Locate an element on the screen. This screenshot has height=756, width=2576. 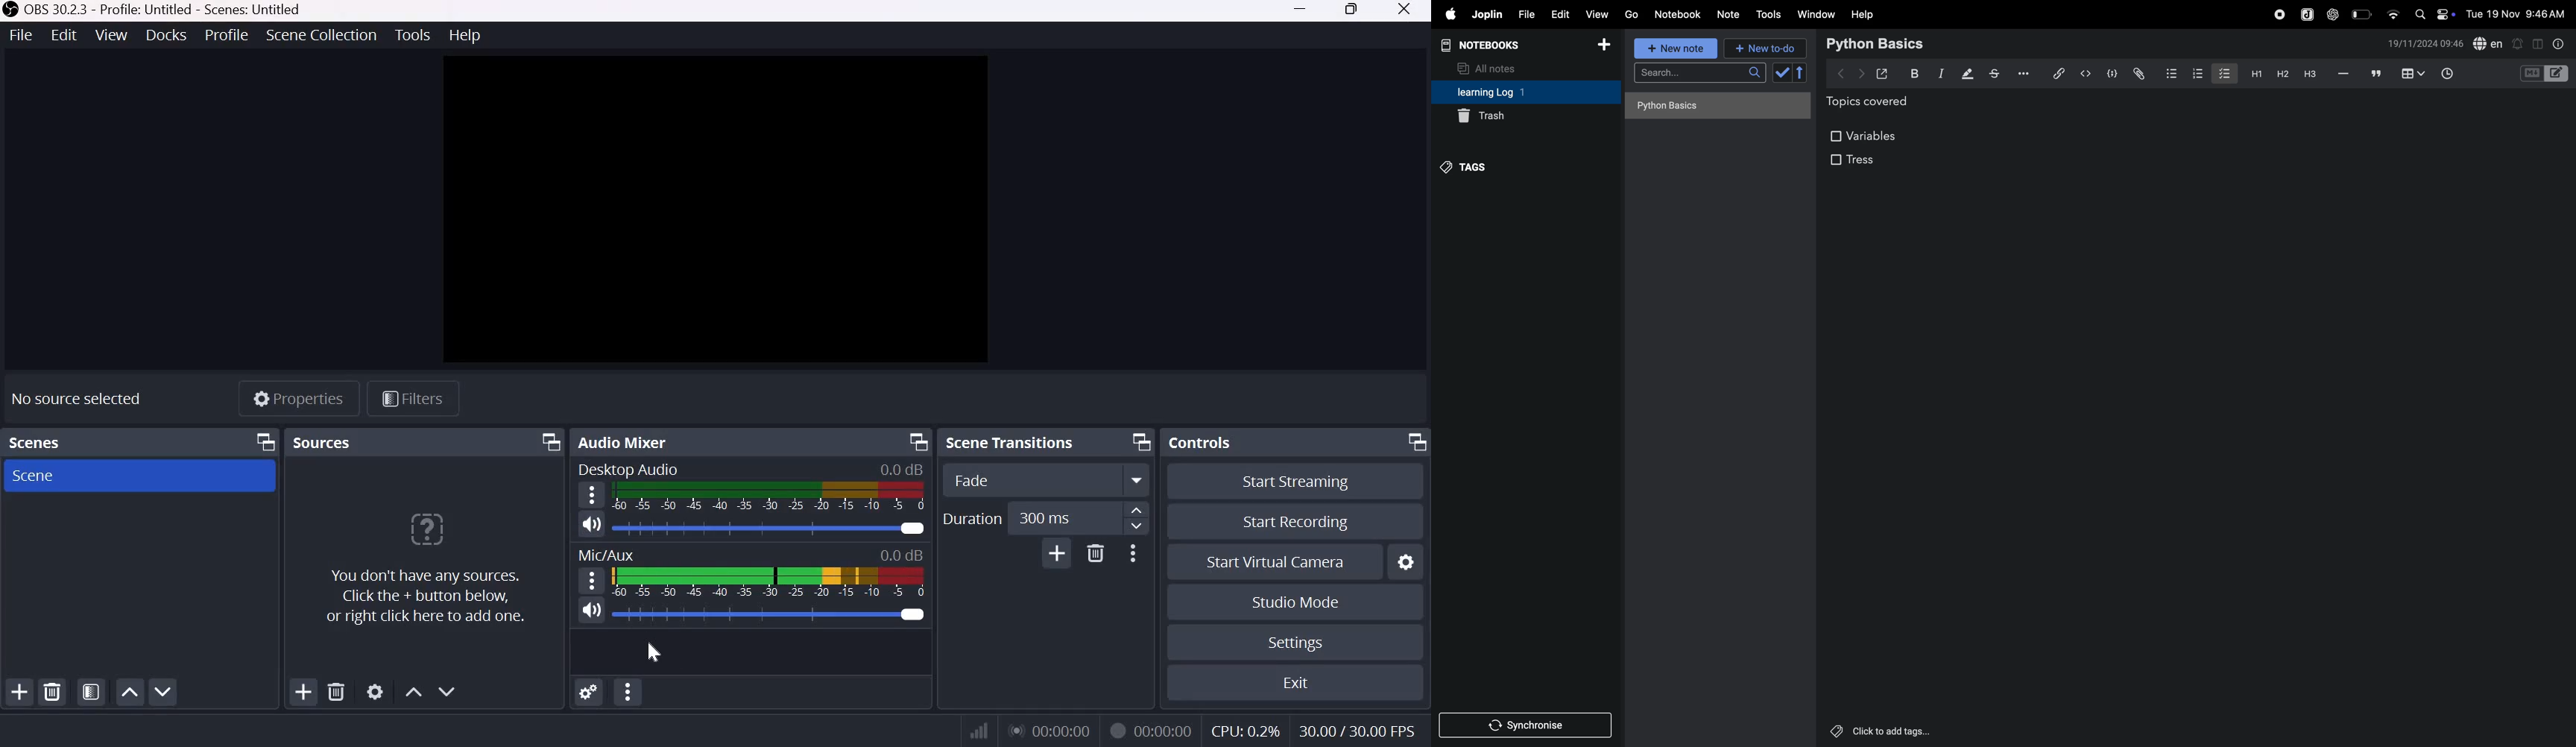
Open source properties is located at coordinates (377, 692).